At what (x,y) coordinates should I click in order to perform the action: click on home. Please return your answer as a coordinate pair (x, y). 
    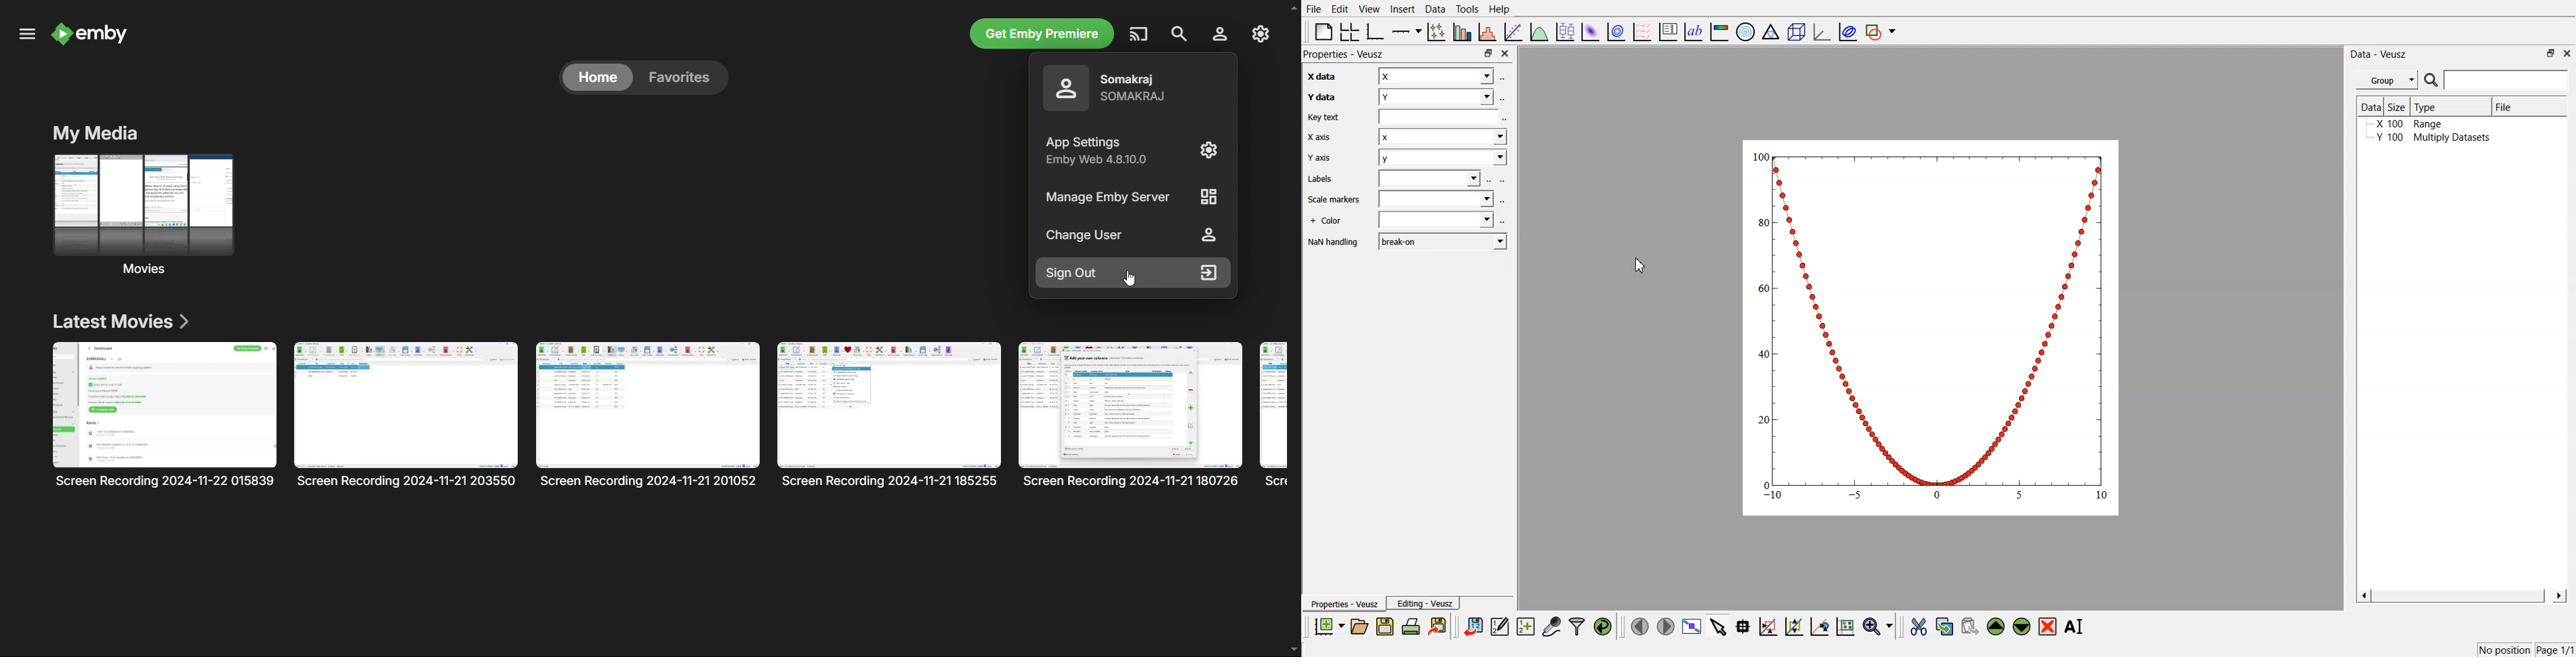
    Looking at the image, I should click on (598, 77).